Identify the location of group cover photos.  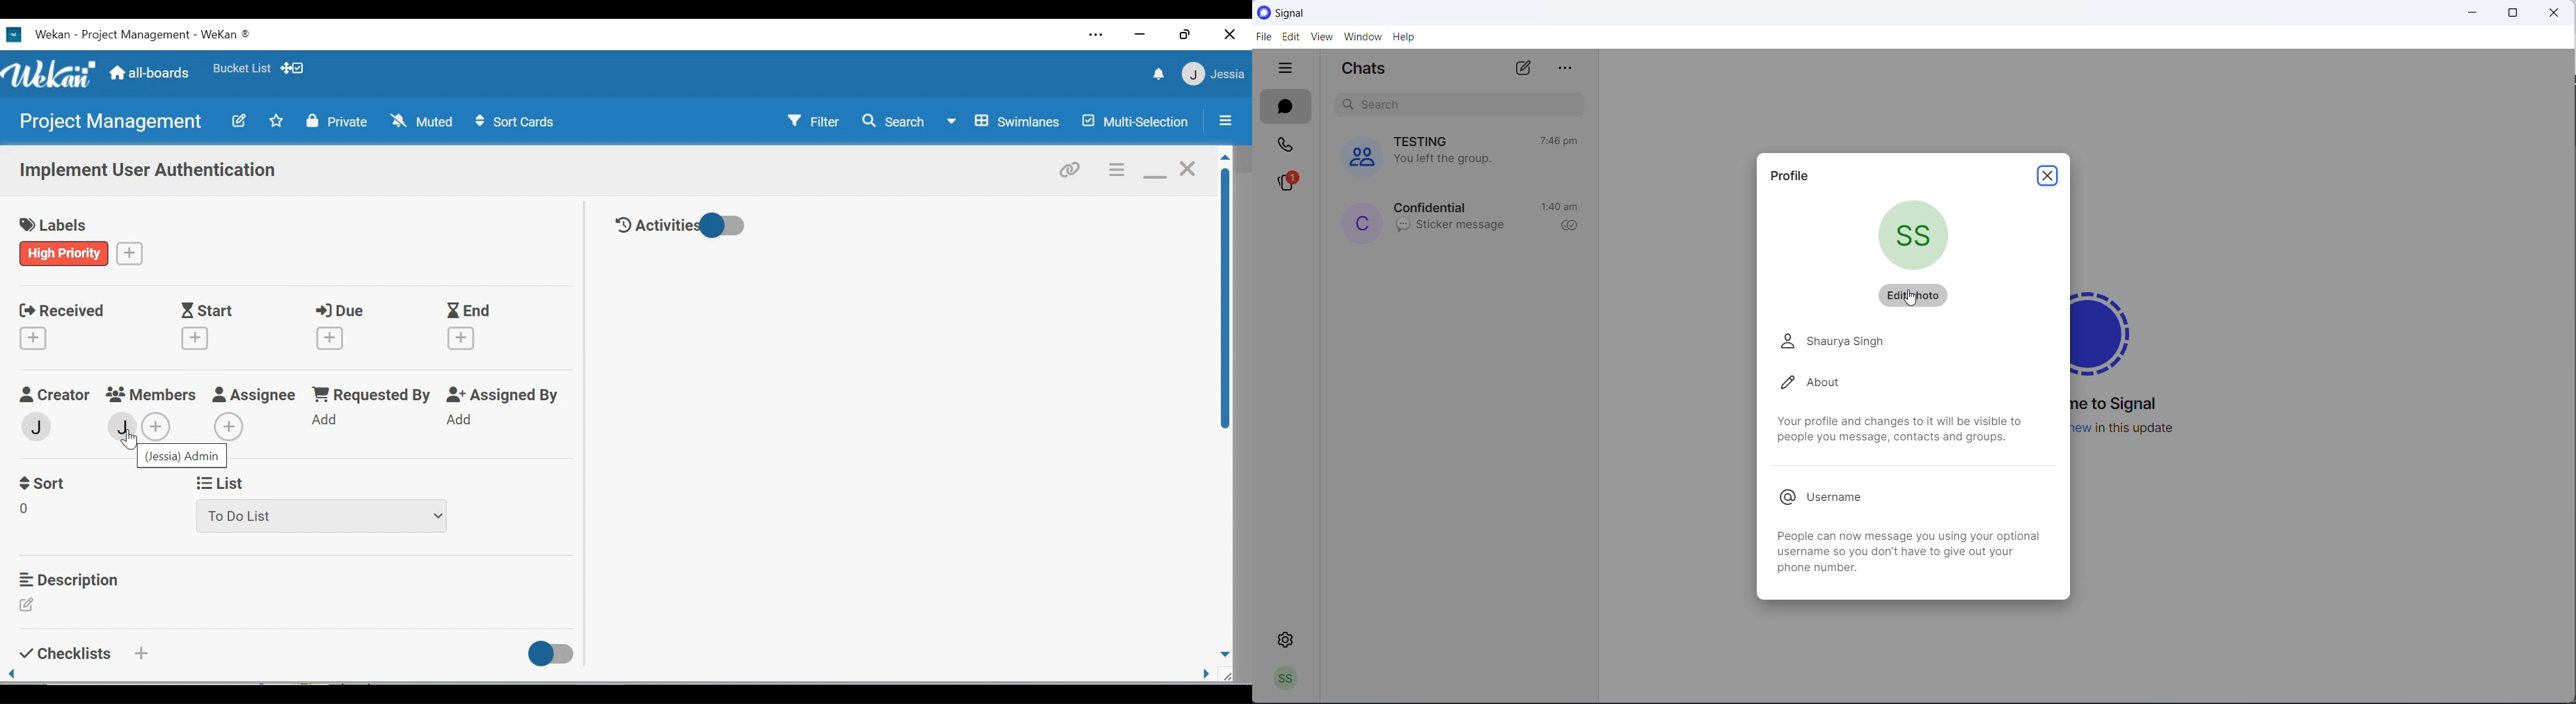
(1354, 155).